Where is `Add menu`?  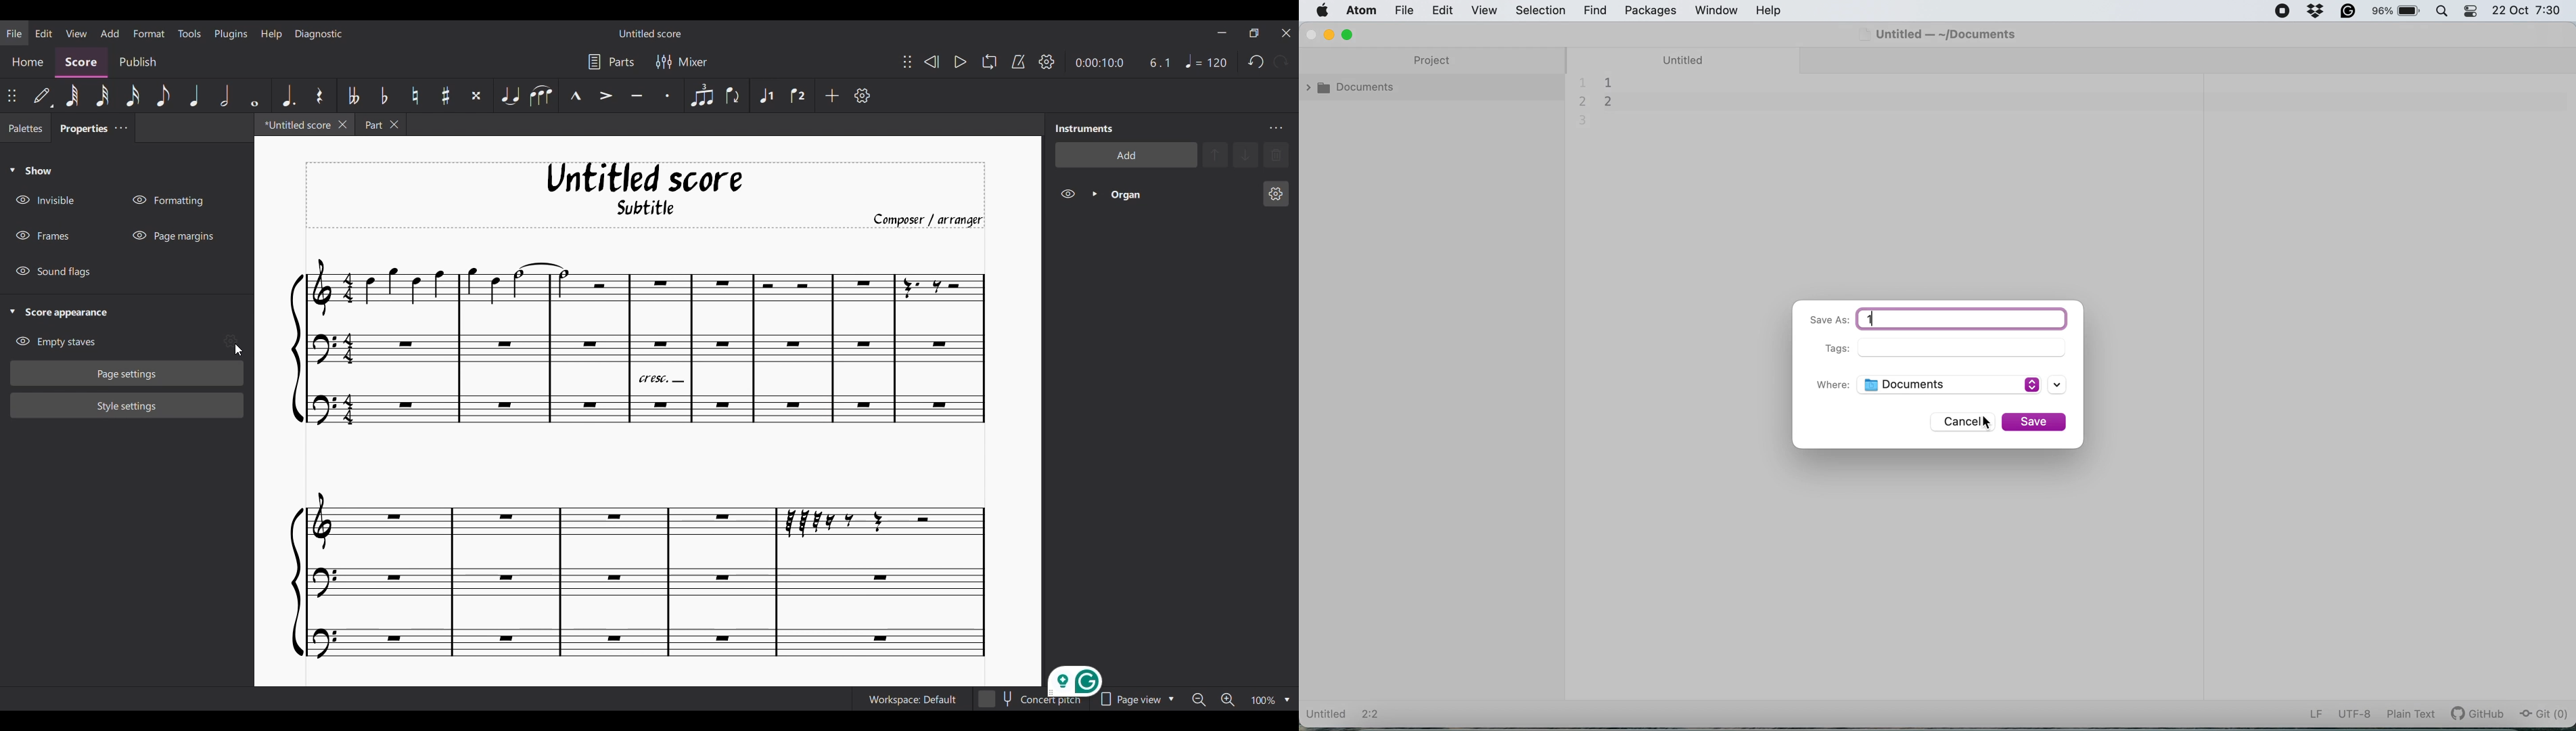 Add menu is located at coordinates (110, 32).